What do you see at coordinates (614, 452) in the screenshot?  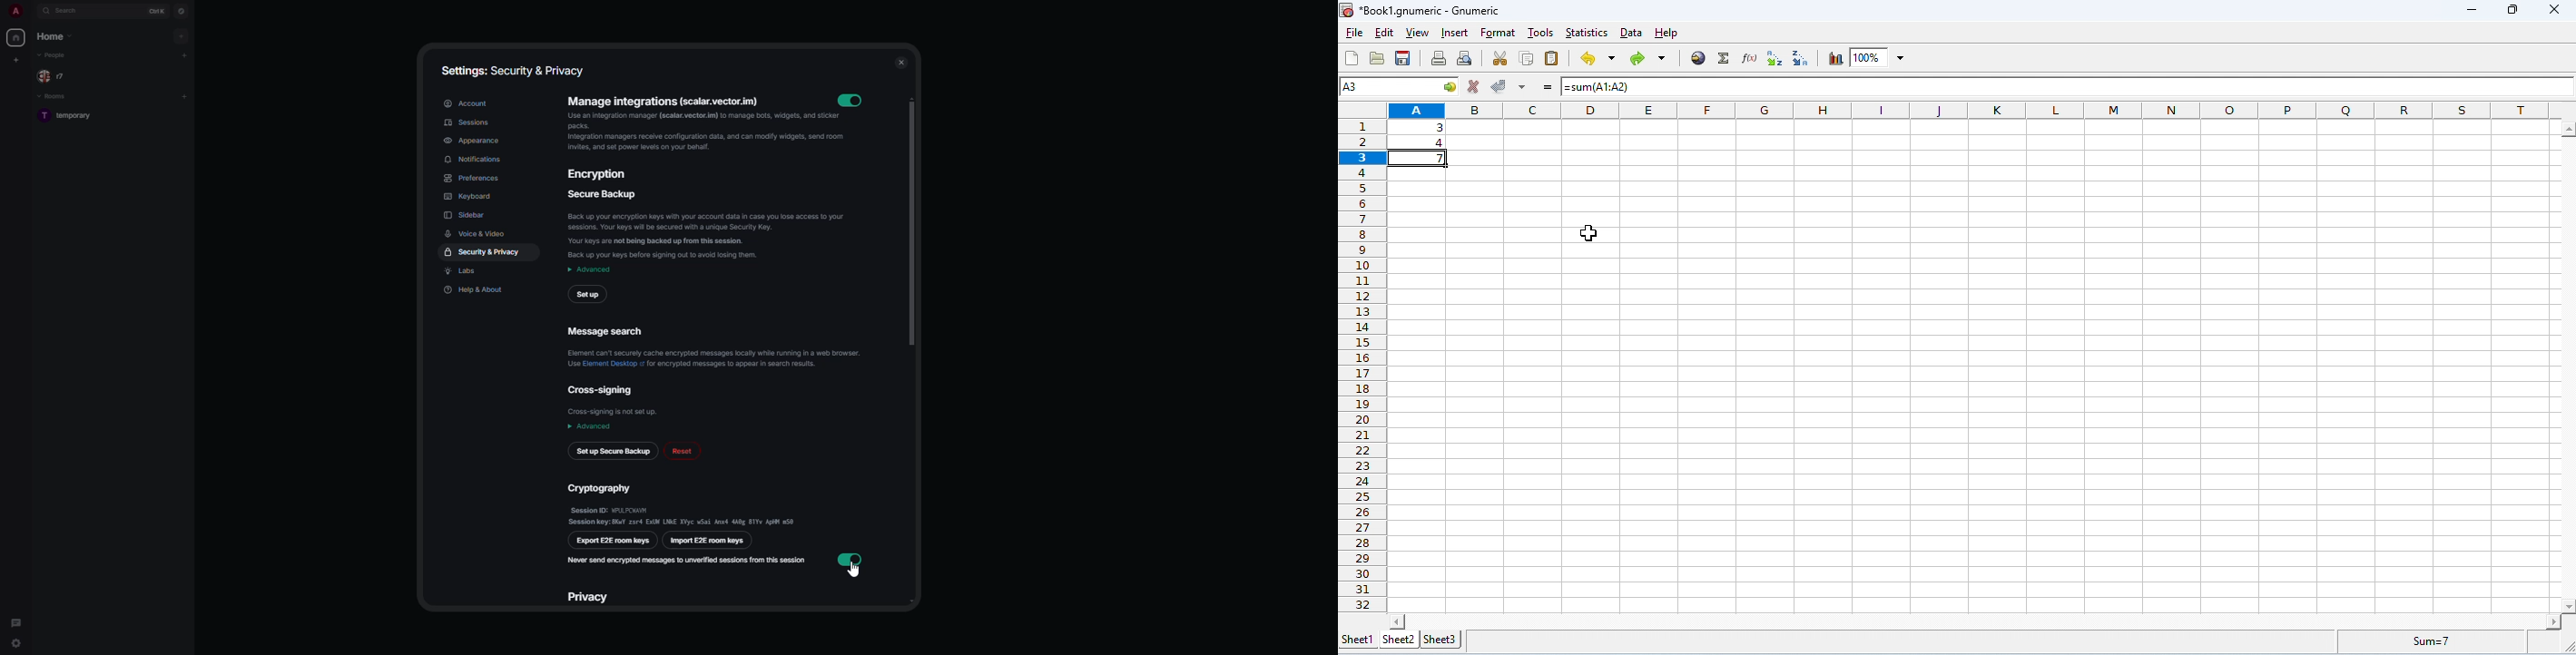 I see `set up secure backup` at bounding box center [614, 452].